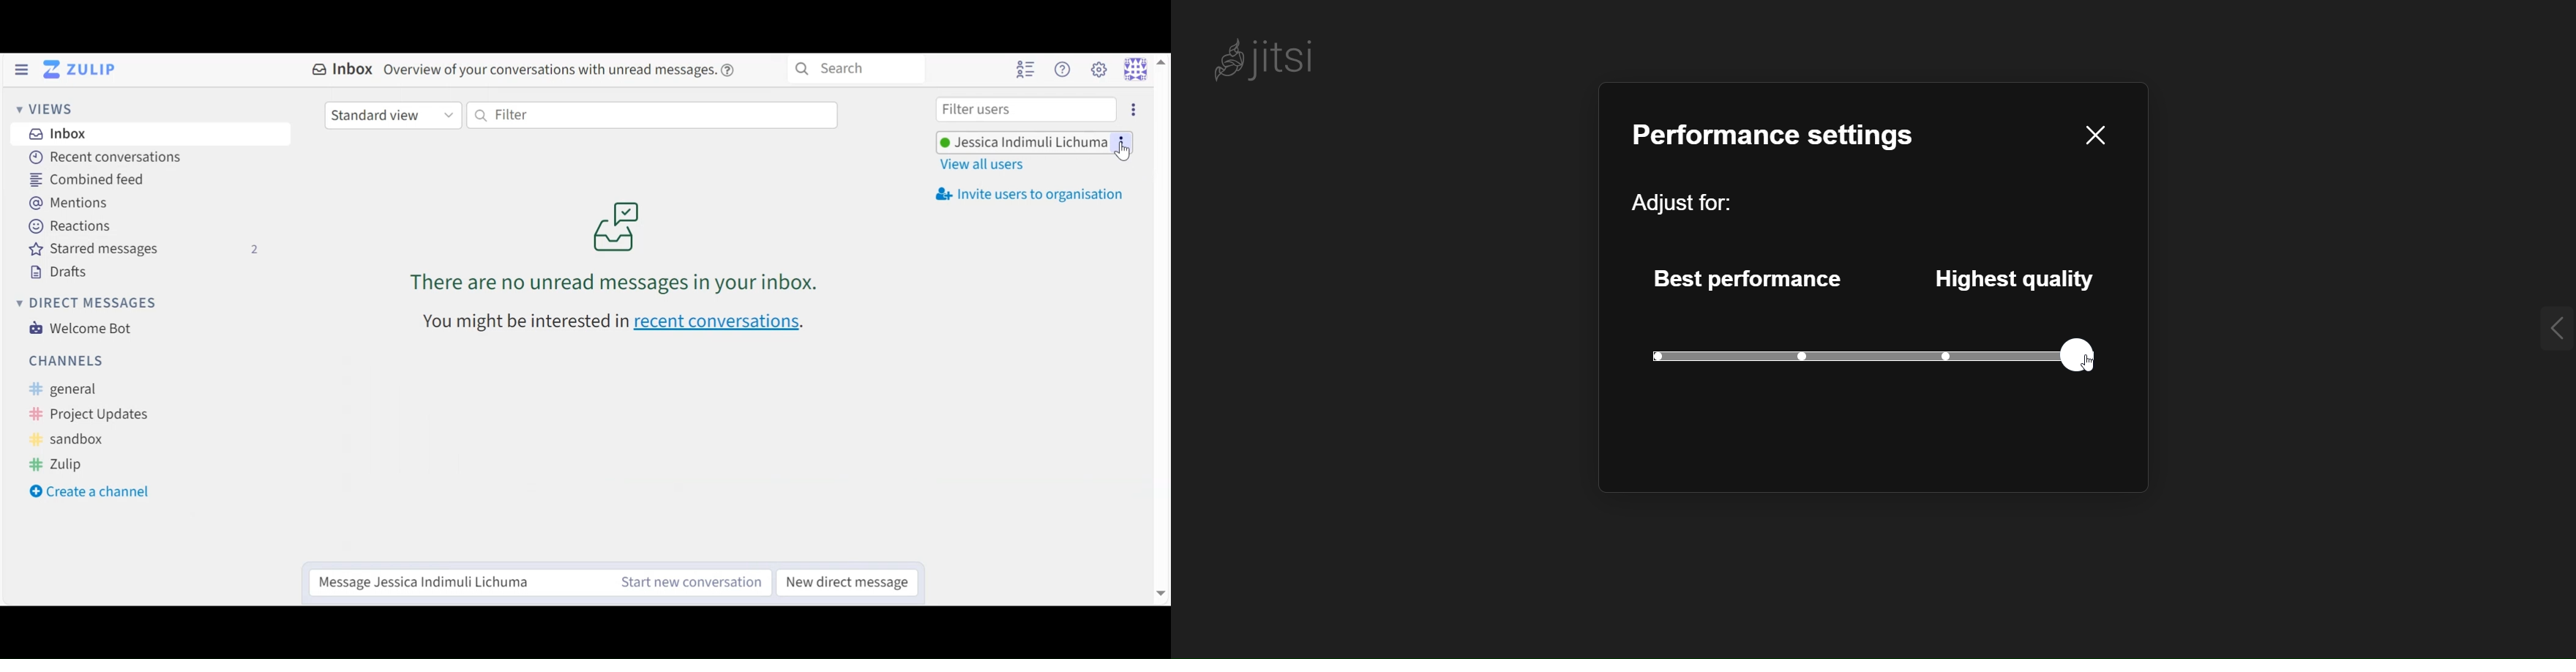  I want to click on Start a conversation, so click(686, 582).